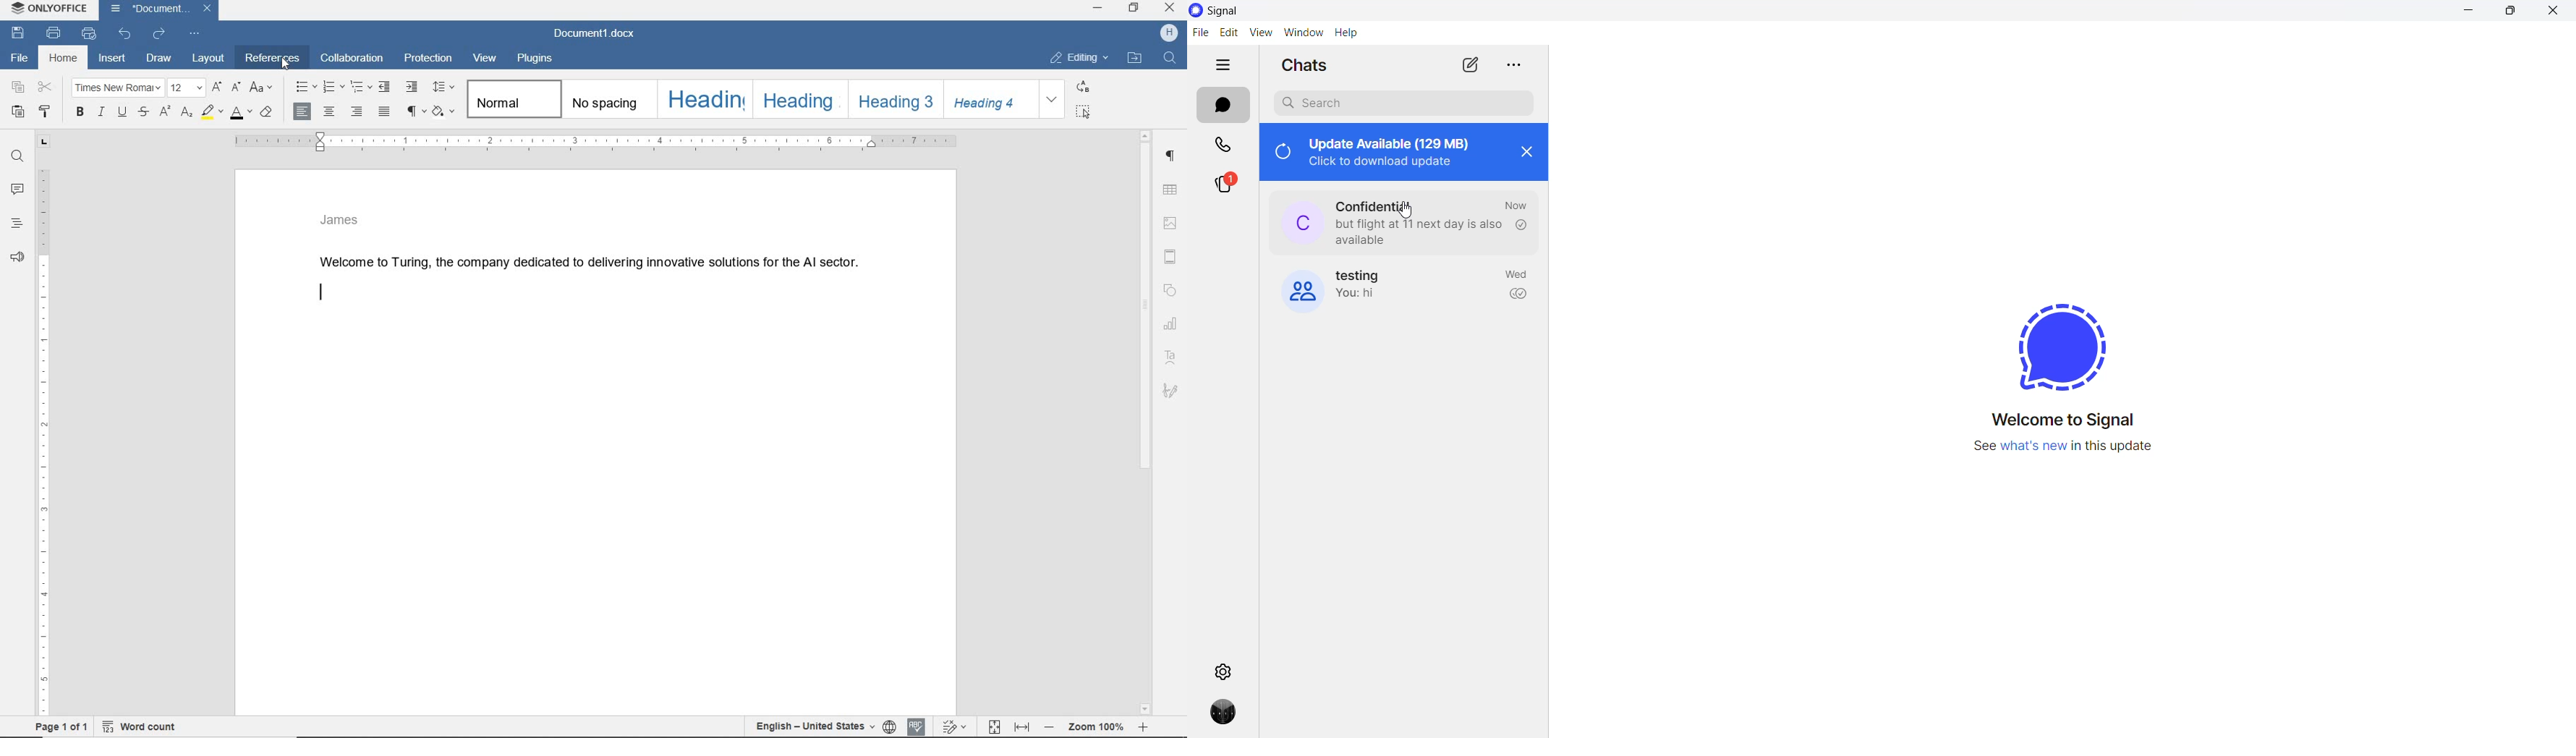  What do you see at coordinates (124, 112) in the screenshot?
I see `underline` at bounding box center [124, 112].